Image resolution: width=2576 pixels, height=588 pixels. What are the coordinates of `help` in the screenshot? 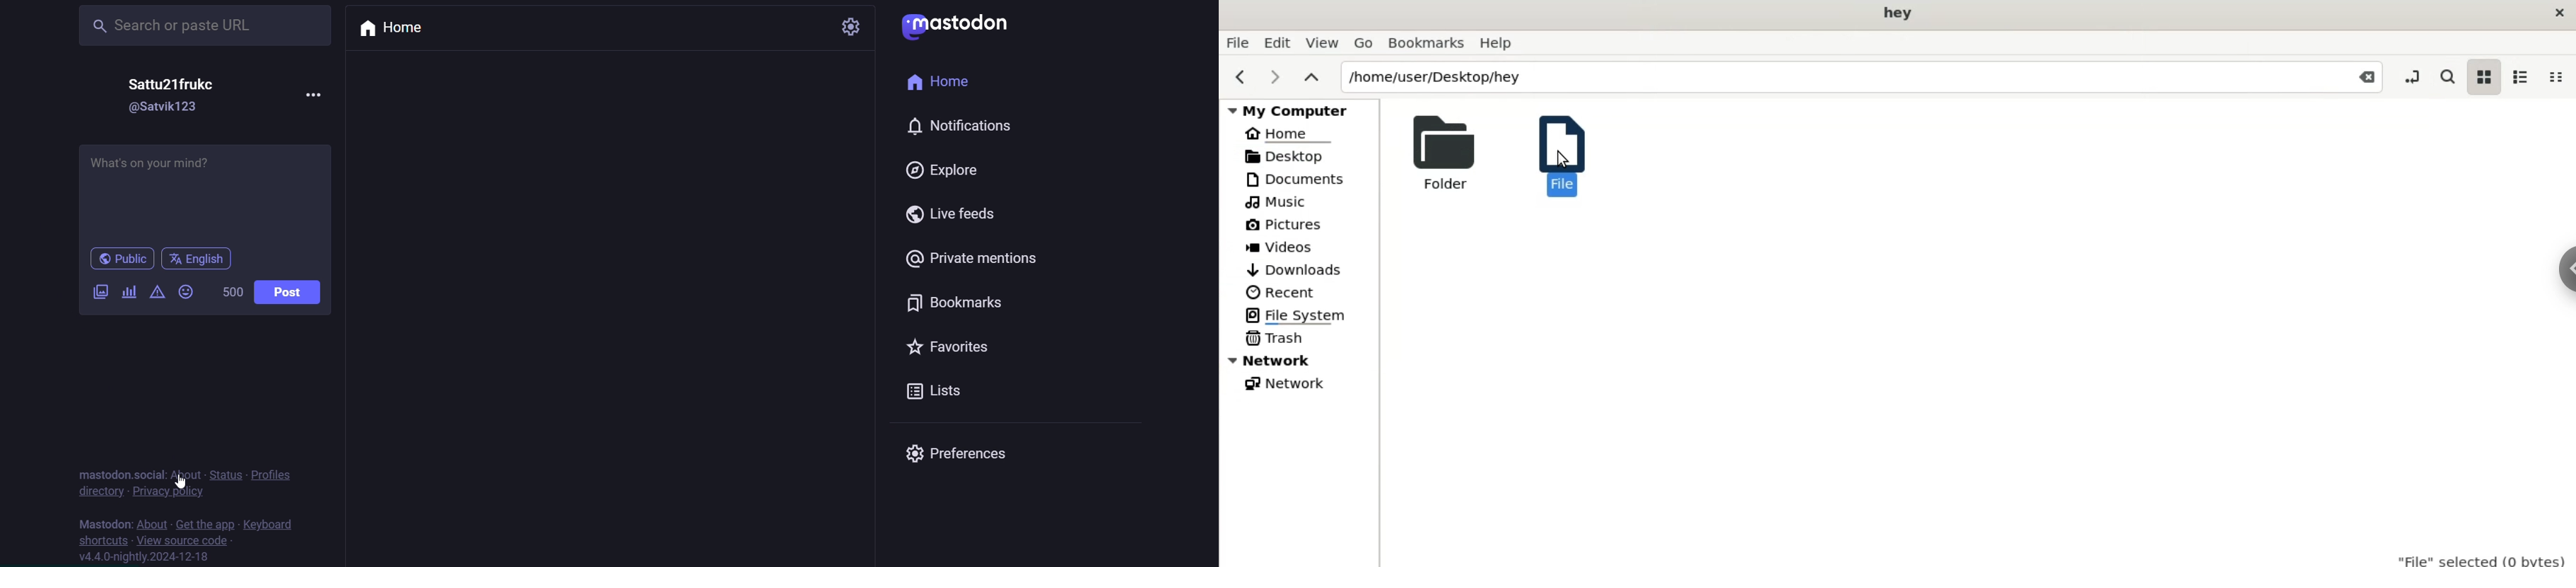 It's located at (1500, 44).